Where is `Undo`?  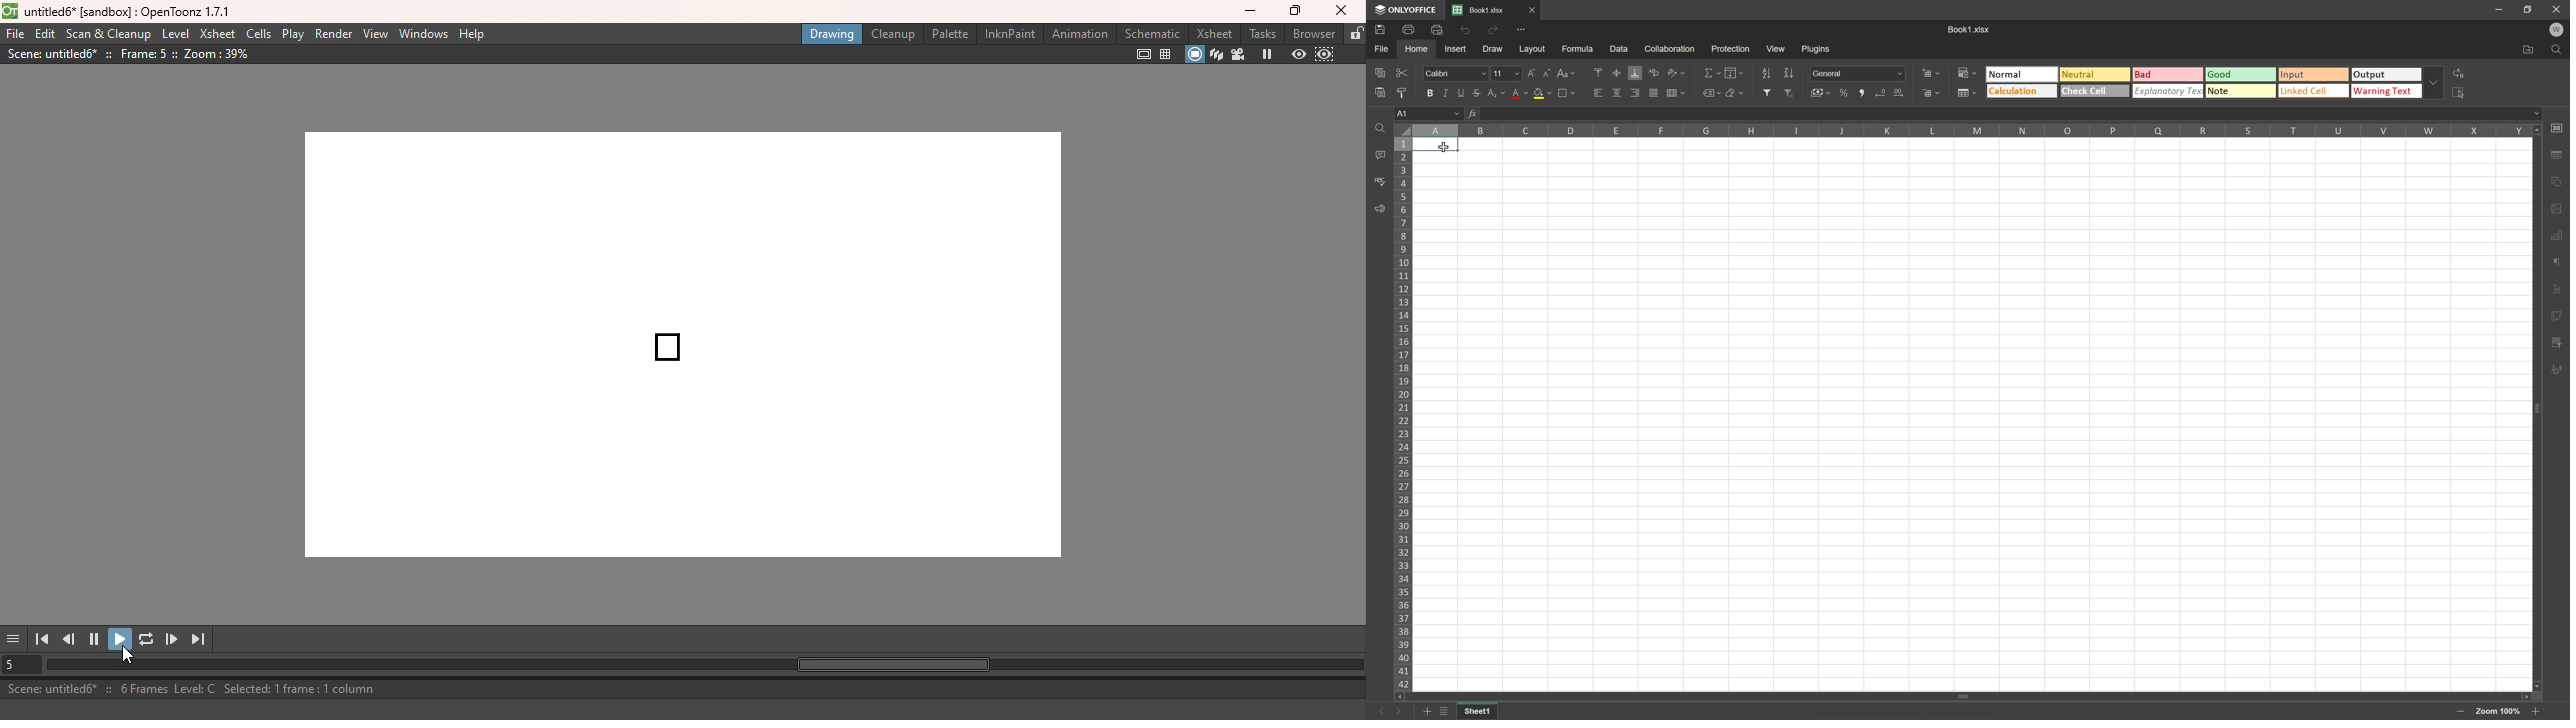
Undo is located at coordinates (1466, 30).